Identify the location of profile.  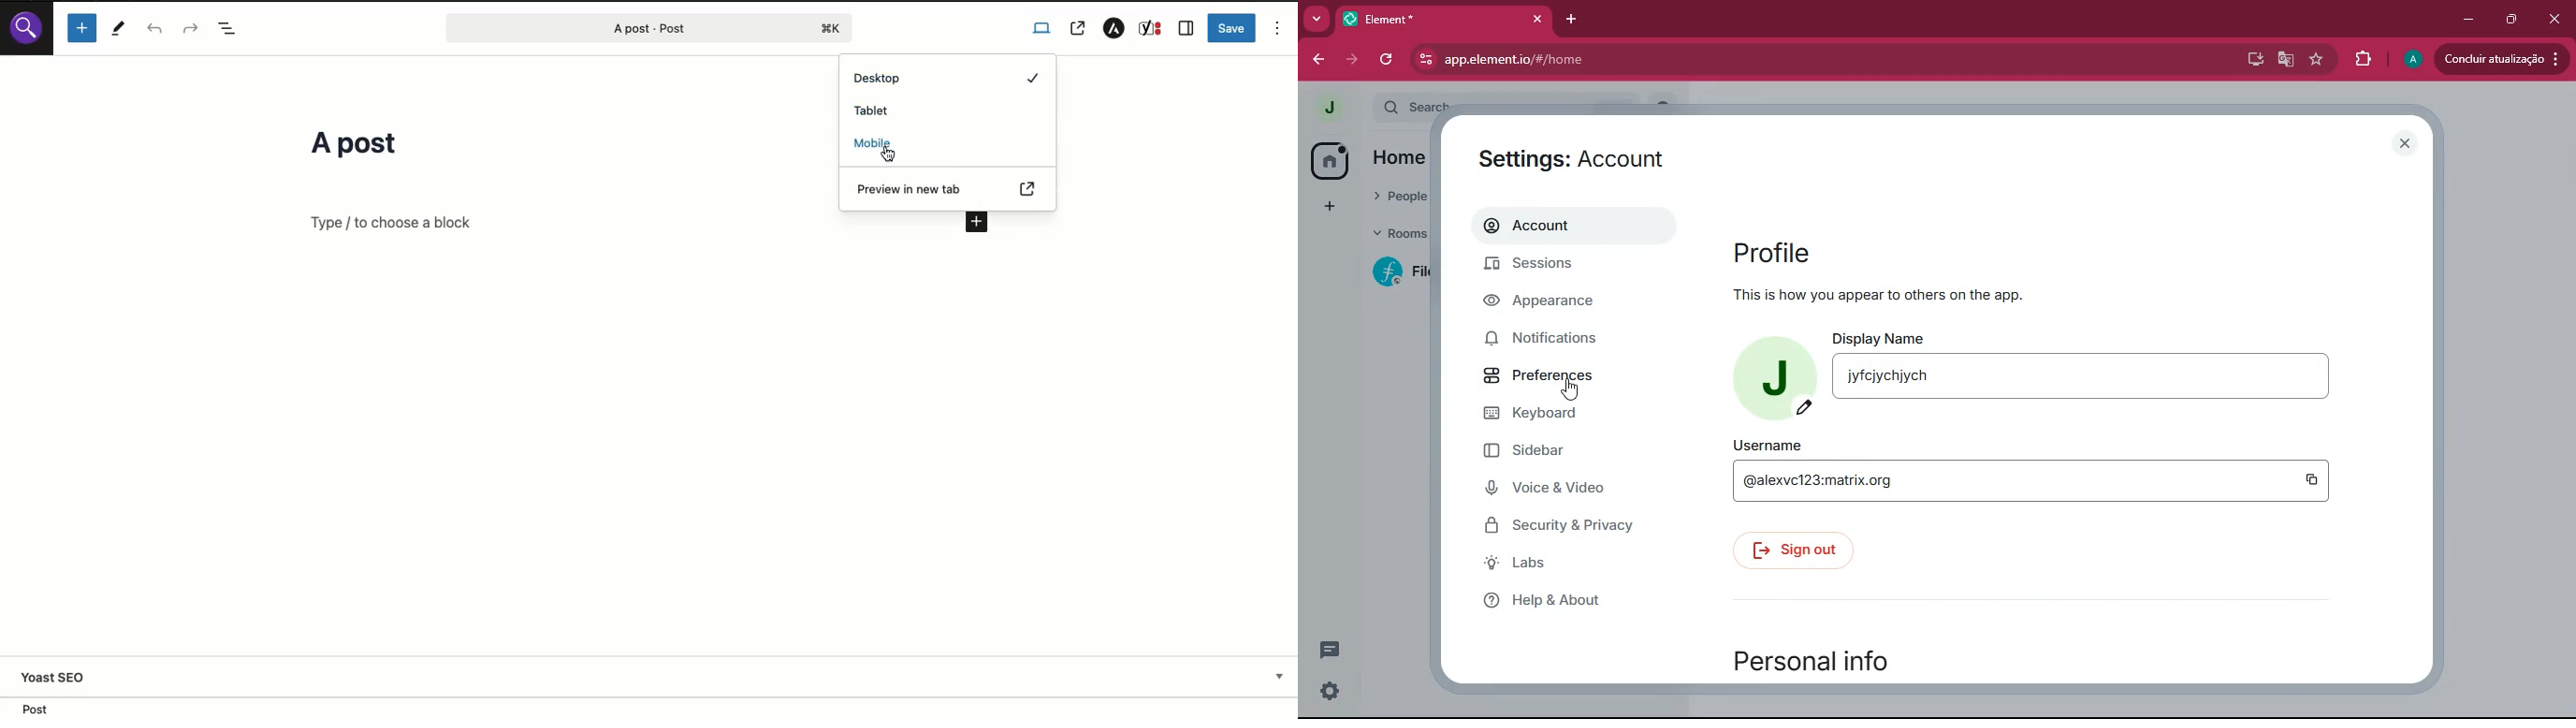
(2411, 59).